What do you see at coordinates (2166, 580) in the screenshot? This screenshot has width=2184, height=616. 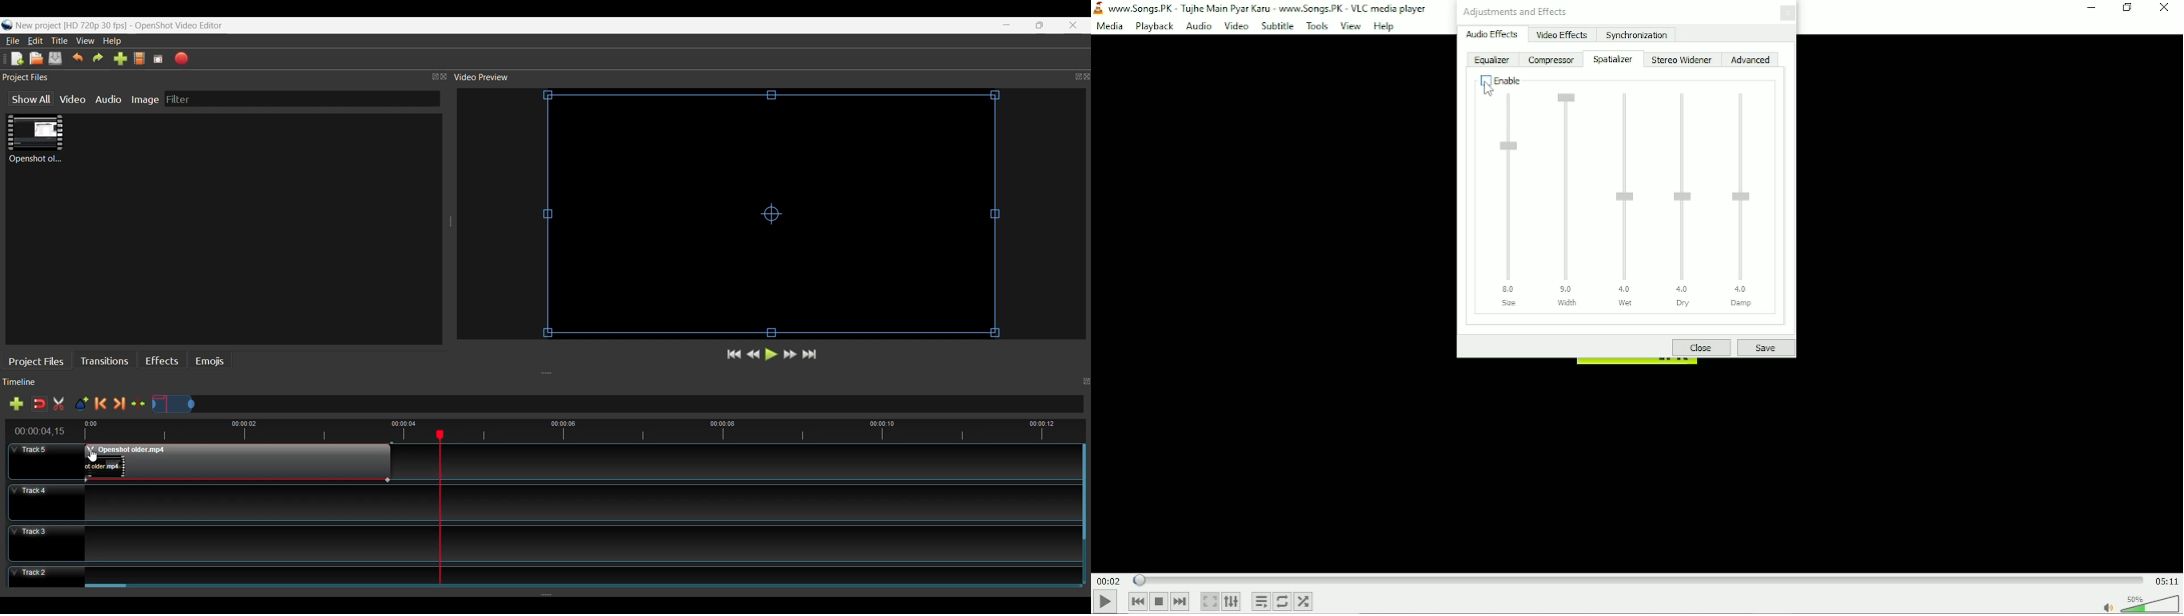 I see `Total duration` at bounding box center [2166, 580].